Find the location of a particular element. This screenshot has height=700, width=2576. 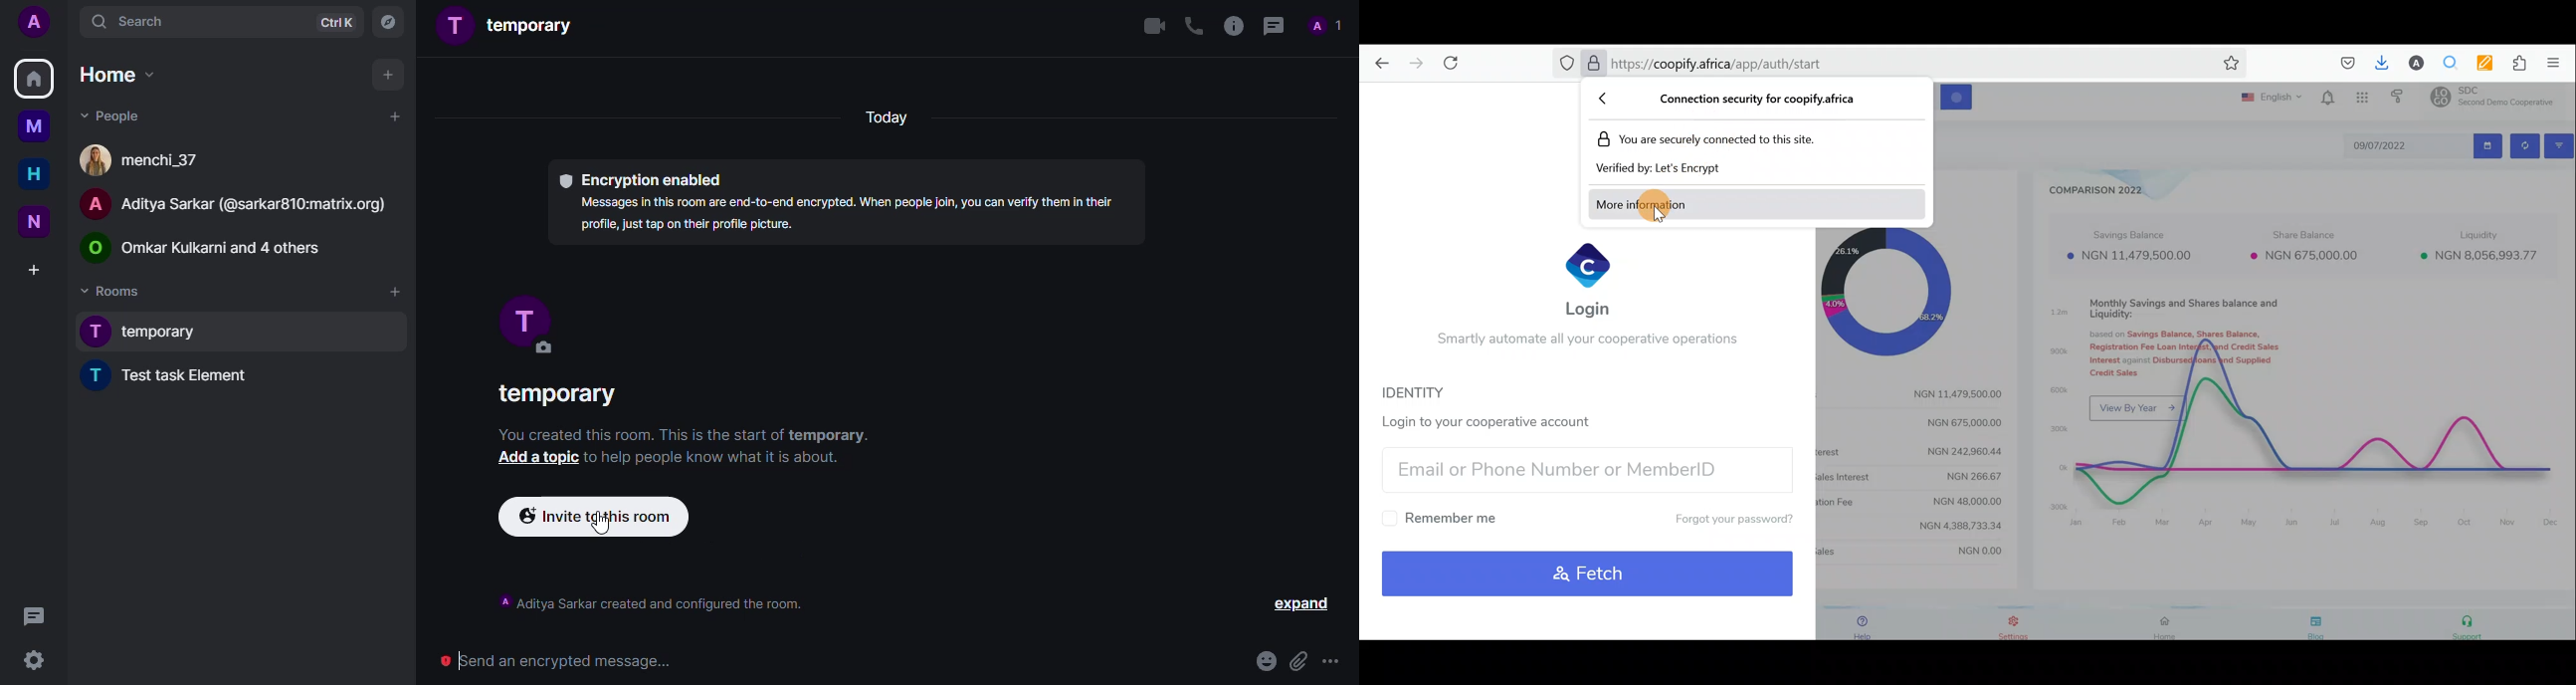

to help people know what it is about. is located at coordinates (720, 457).